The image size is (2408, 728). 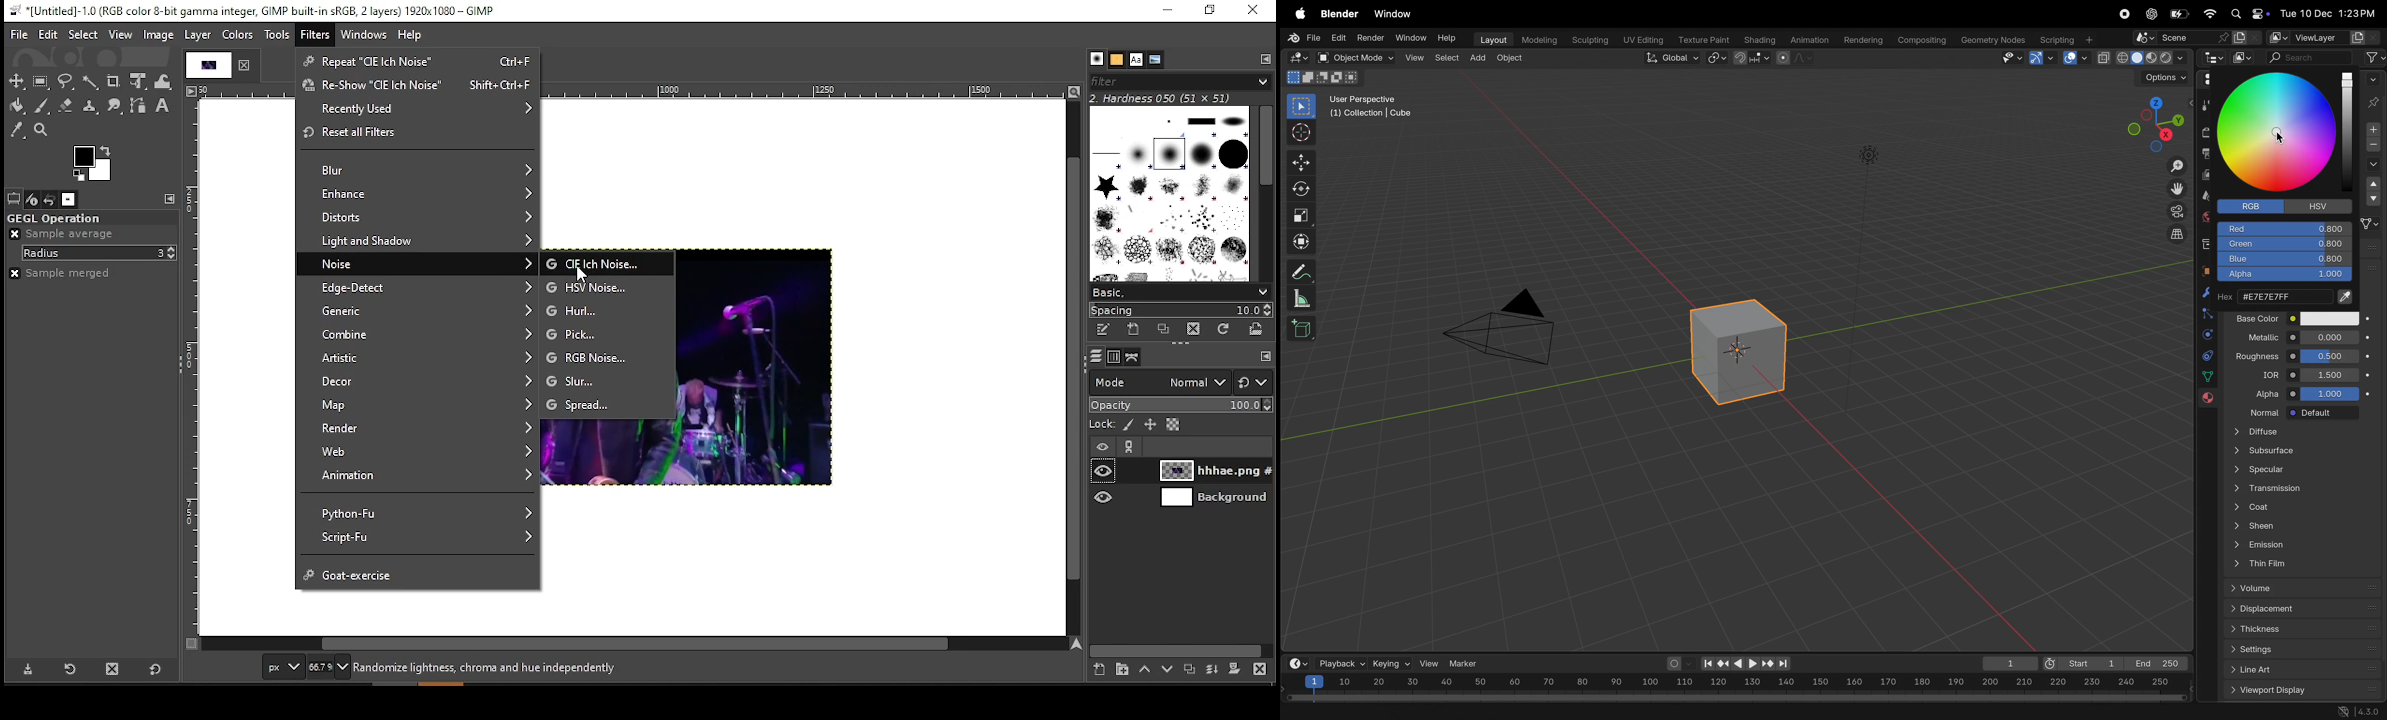 I want to click on scene, so click(x=2198, y=38).